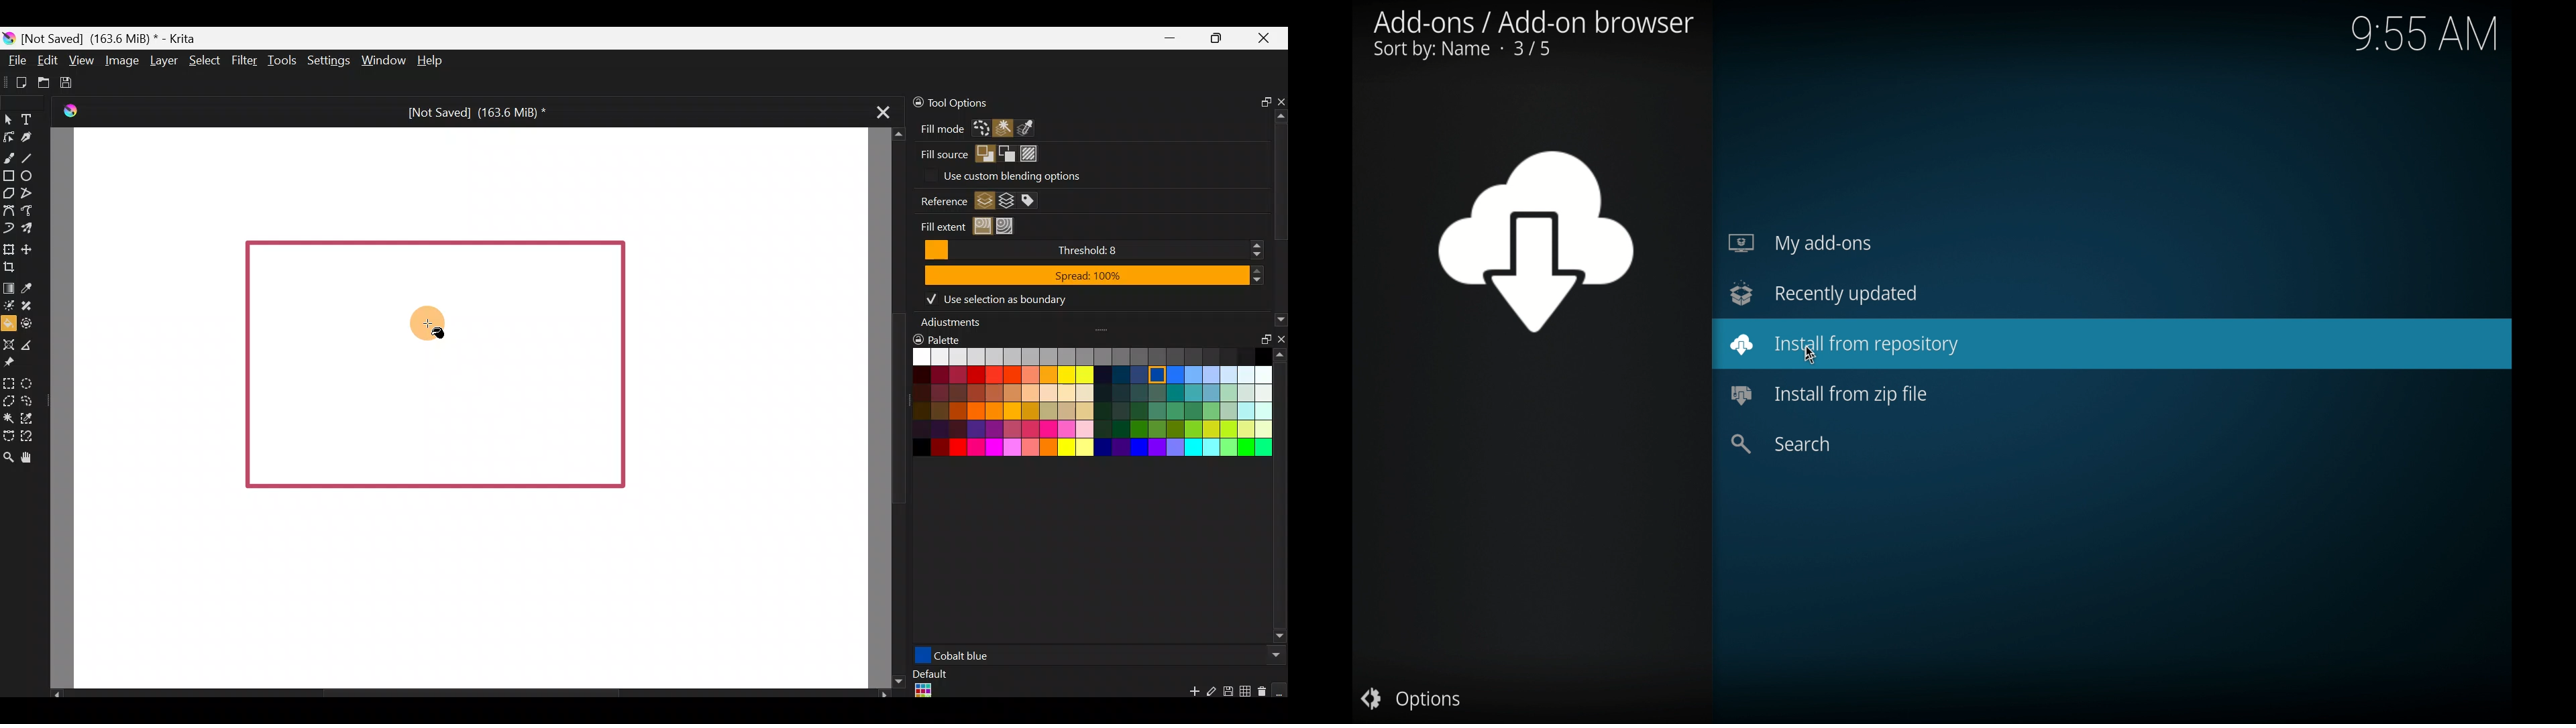  Describe the element at coordinates (122, 62) in the screenshot. I see `Image` at that location.